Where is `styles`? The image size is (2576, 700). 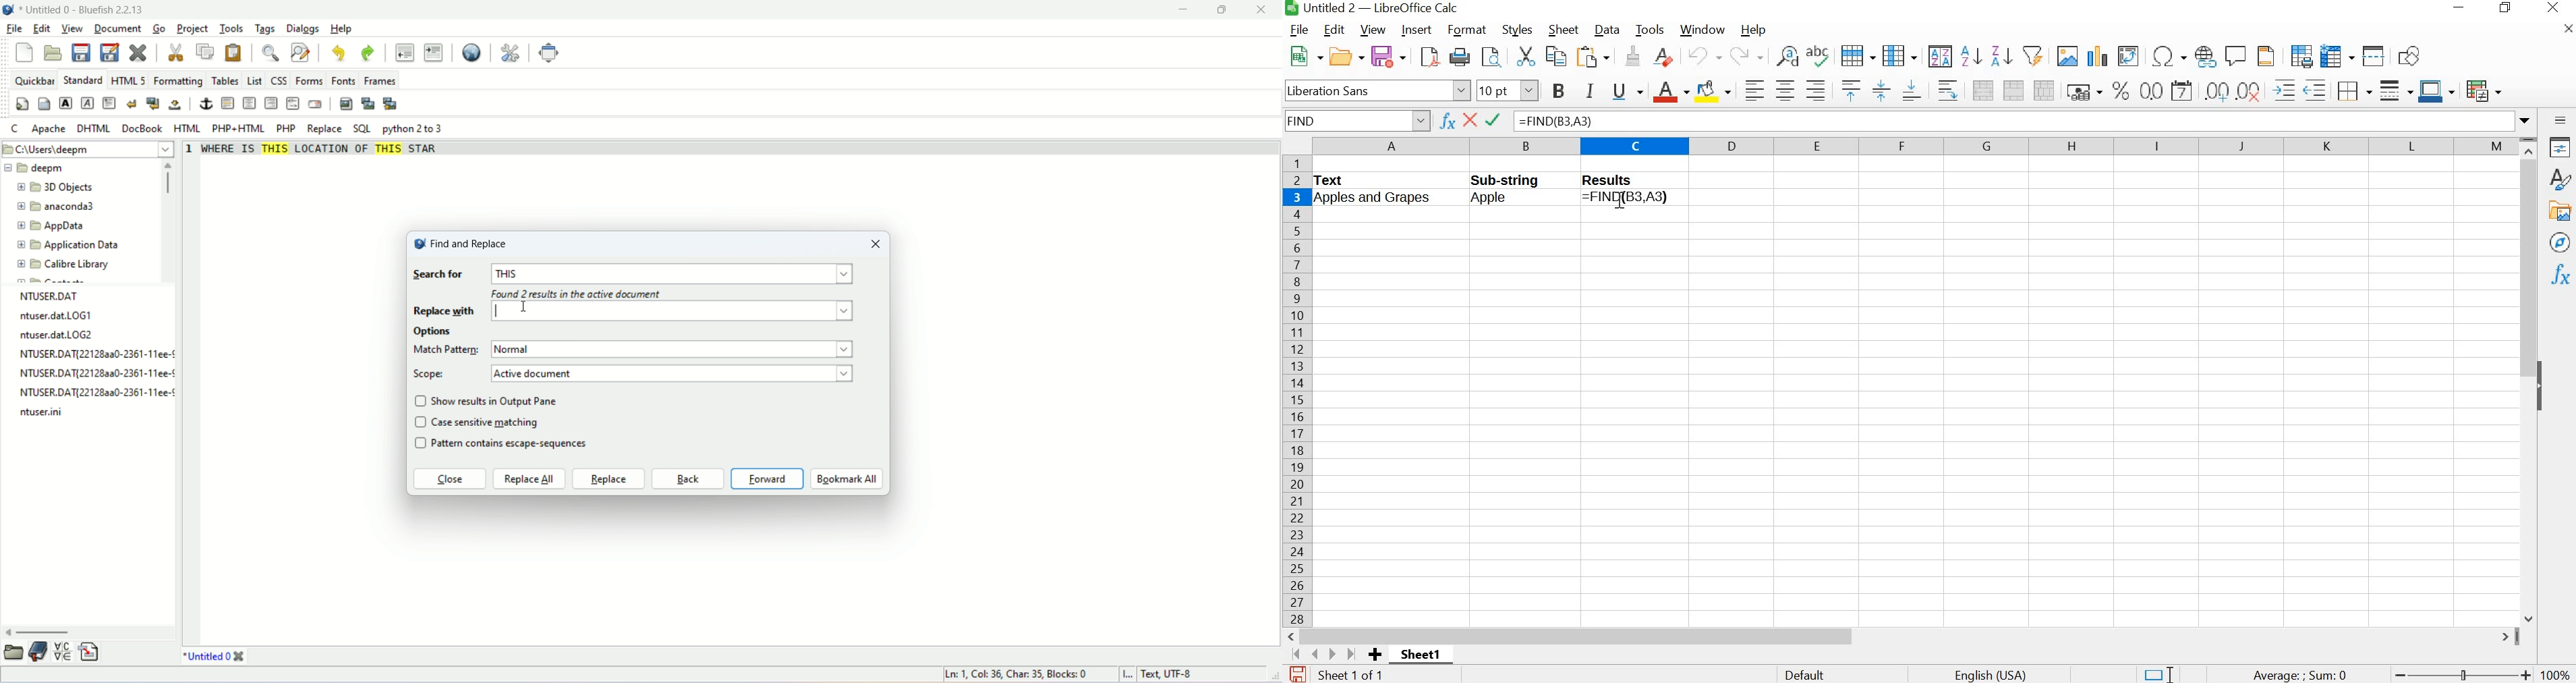 styles is located at coordinates (2559, 179).